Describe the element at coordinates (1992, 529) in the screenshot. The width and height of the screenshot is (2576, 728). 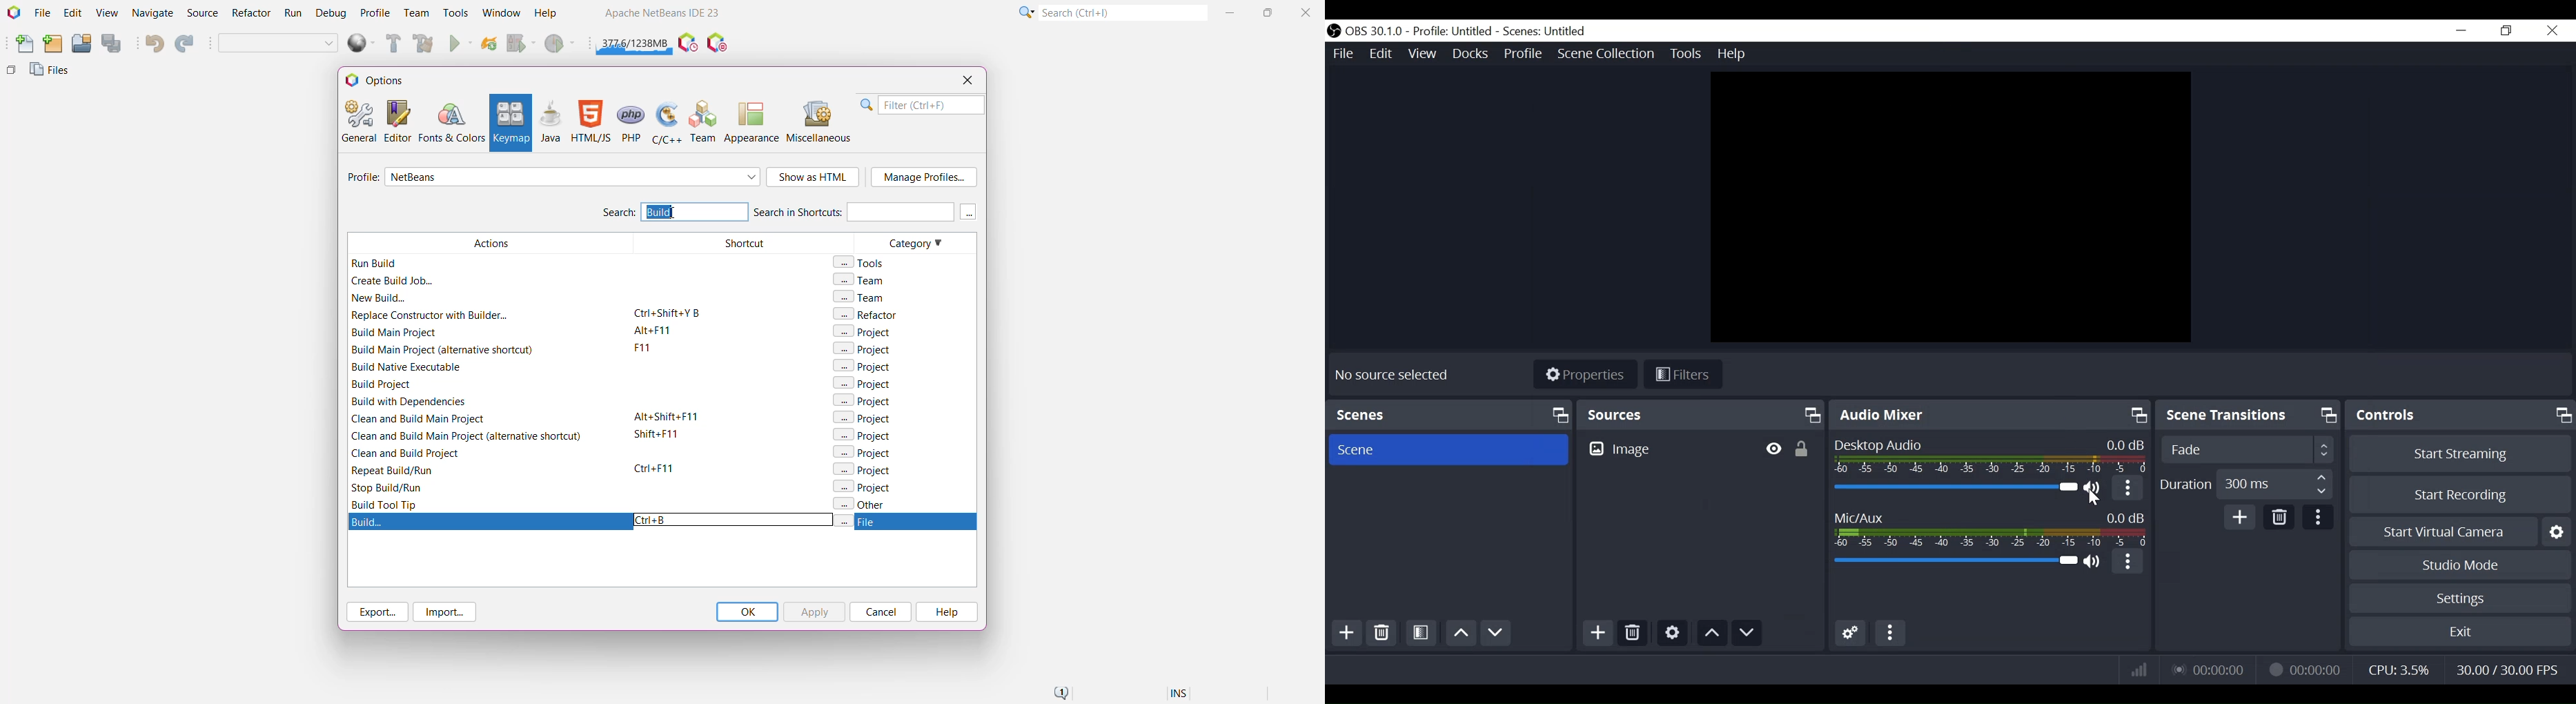
I see `Mic/Aux` at that location.